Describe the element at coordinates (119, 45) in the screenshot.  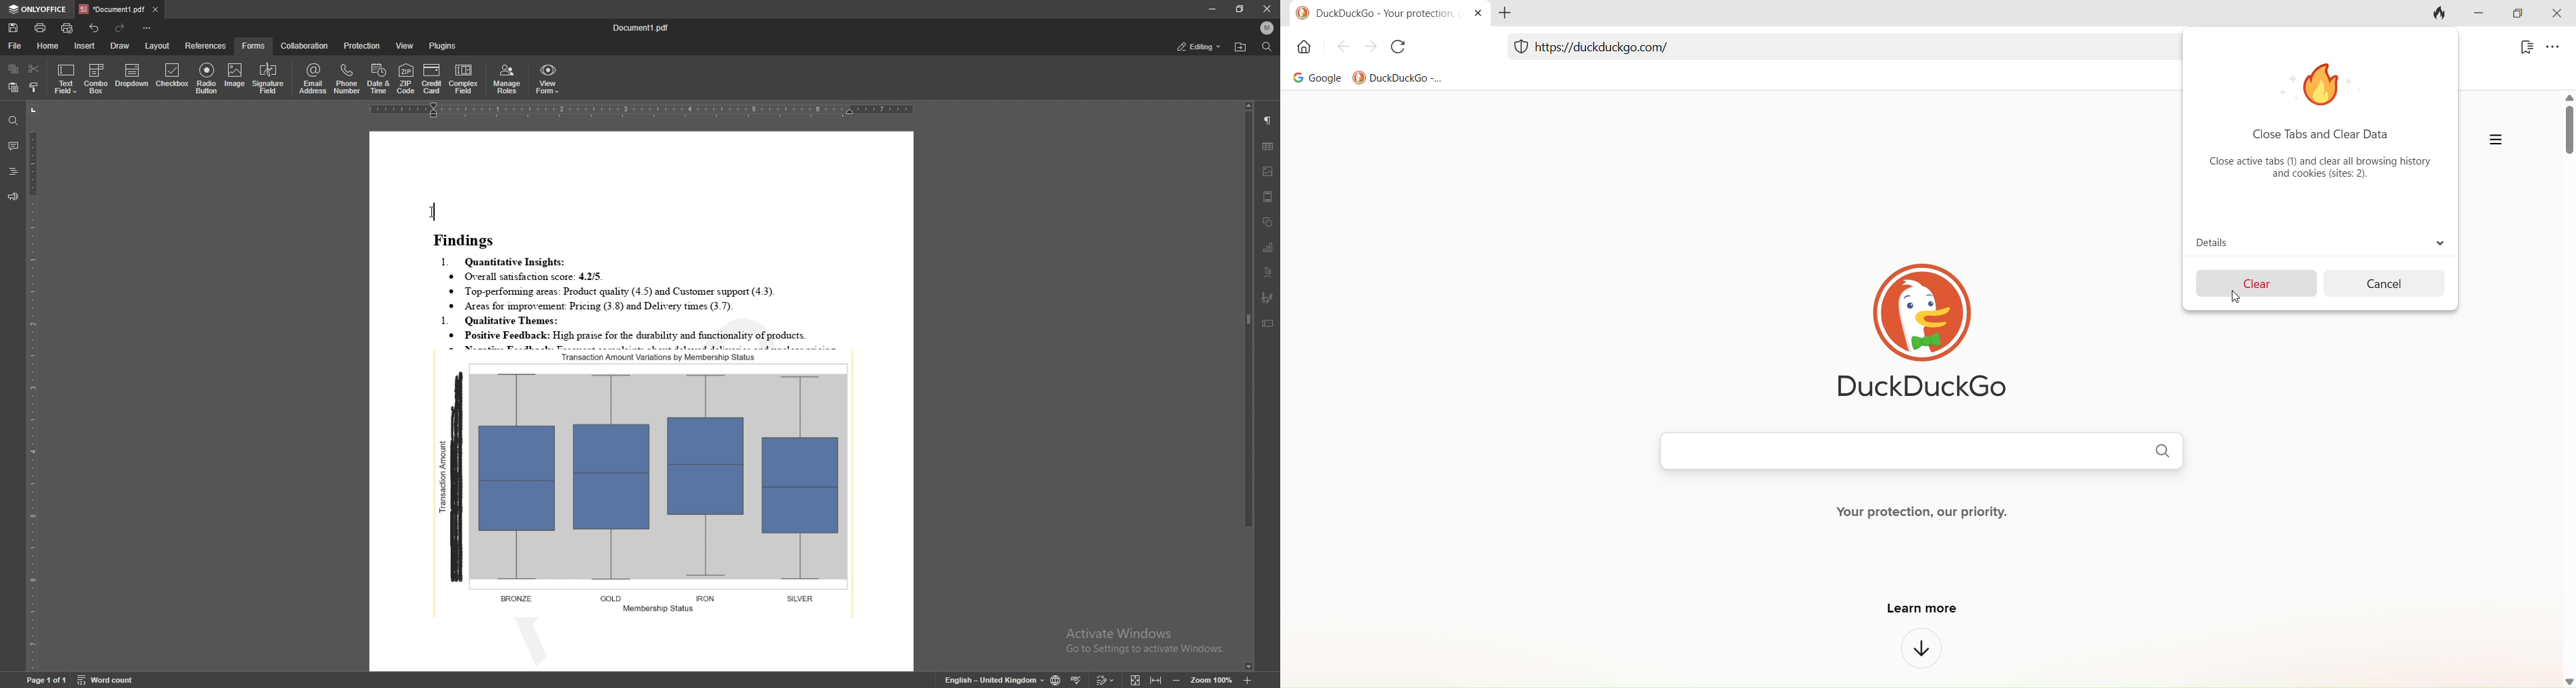
I see `draw` at that location.